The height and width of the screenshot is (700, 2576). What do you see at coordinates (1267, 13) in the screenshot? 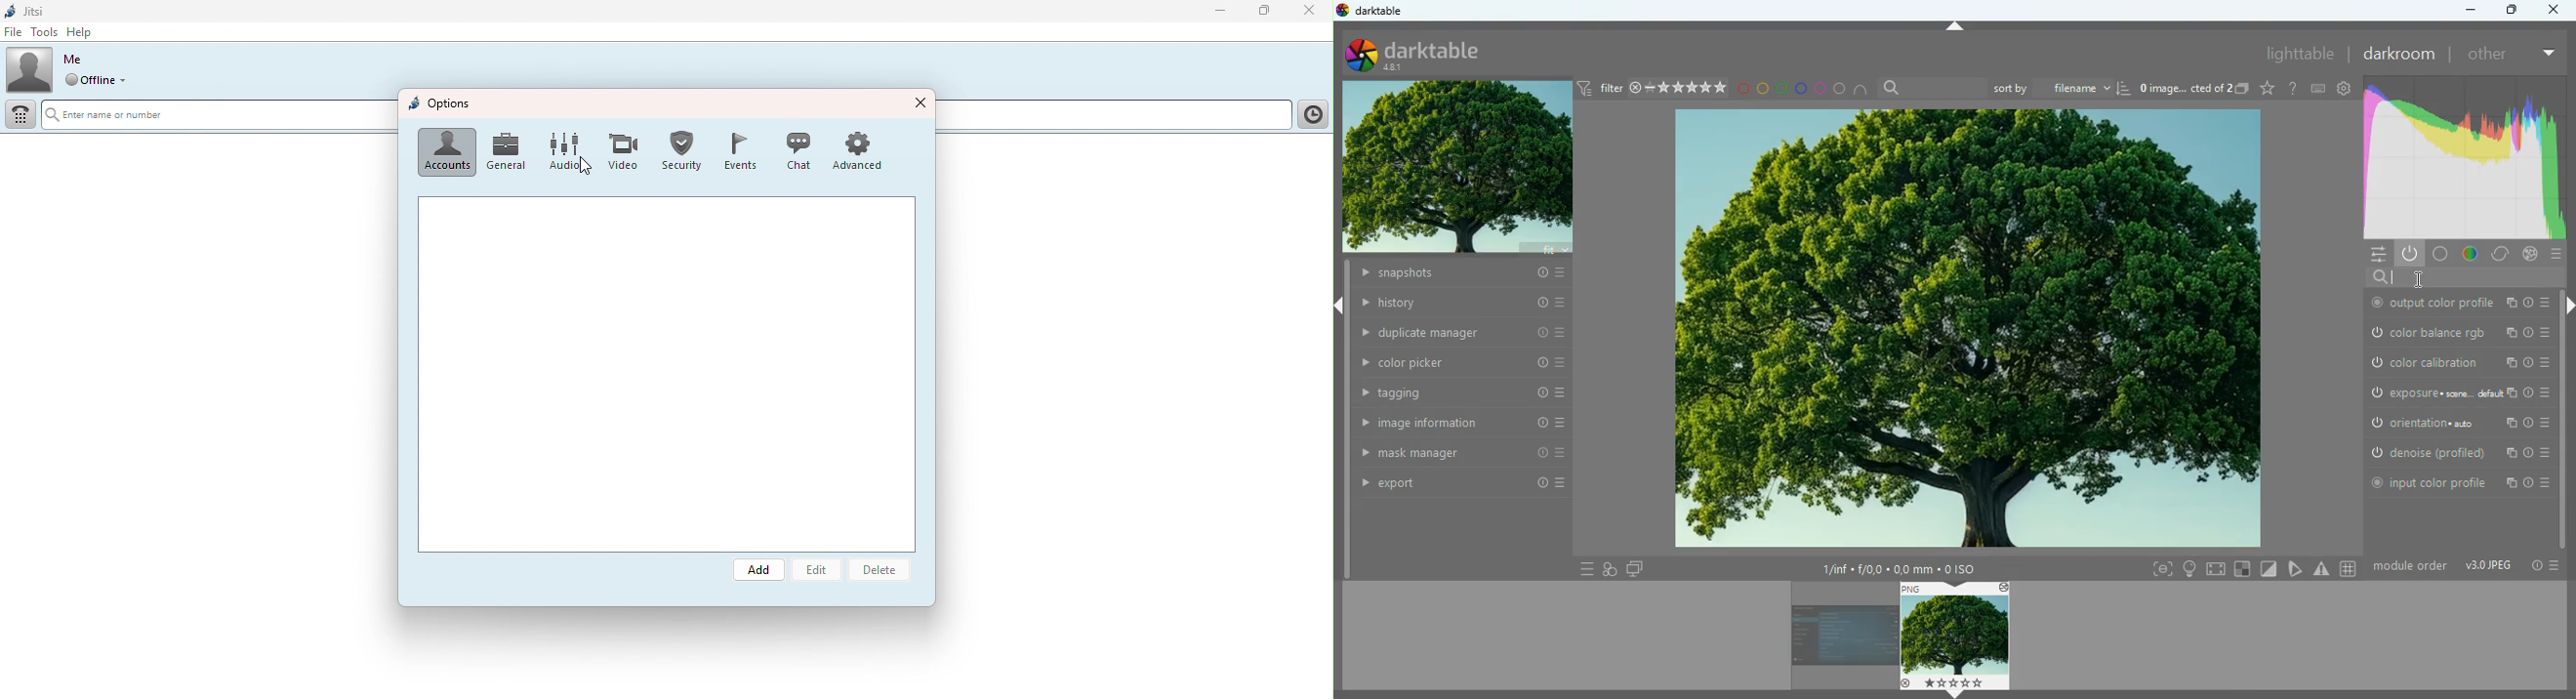
I see `Maximize` at bounding box center [1267, 13].